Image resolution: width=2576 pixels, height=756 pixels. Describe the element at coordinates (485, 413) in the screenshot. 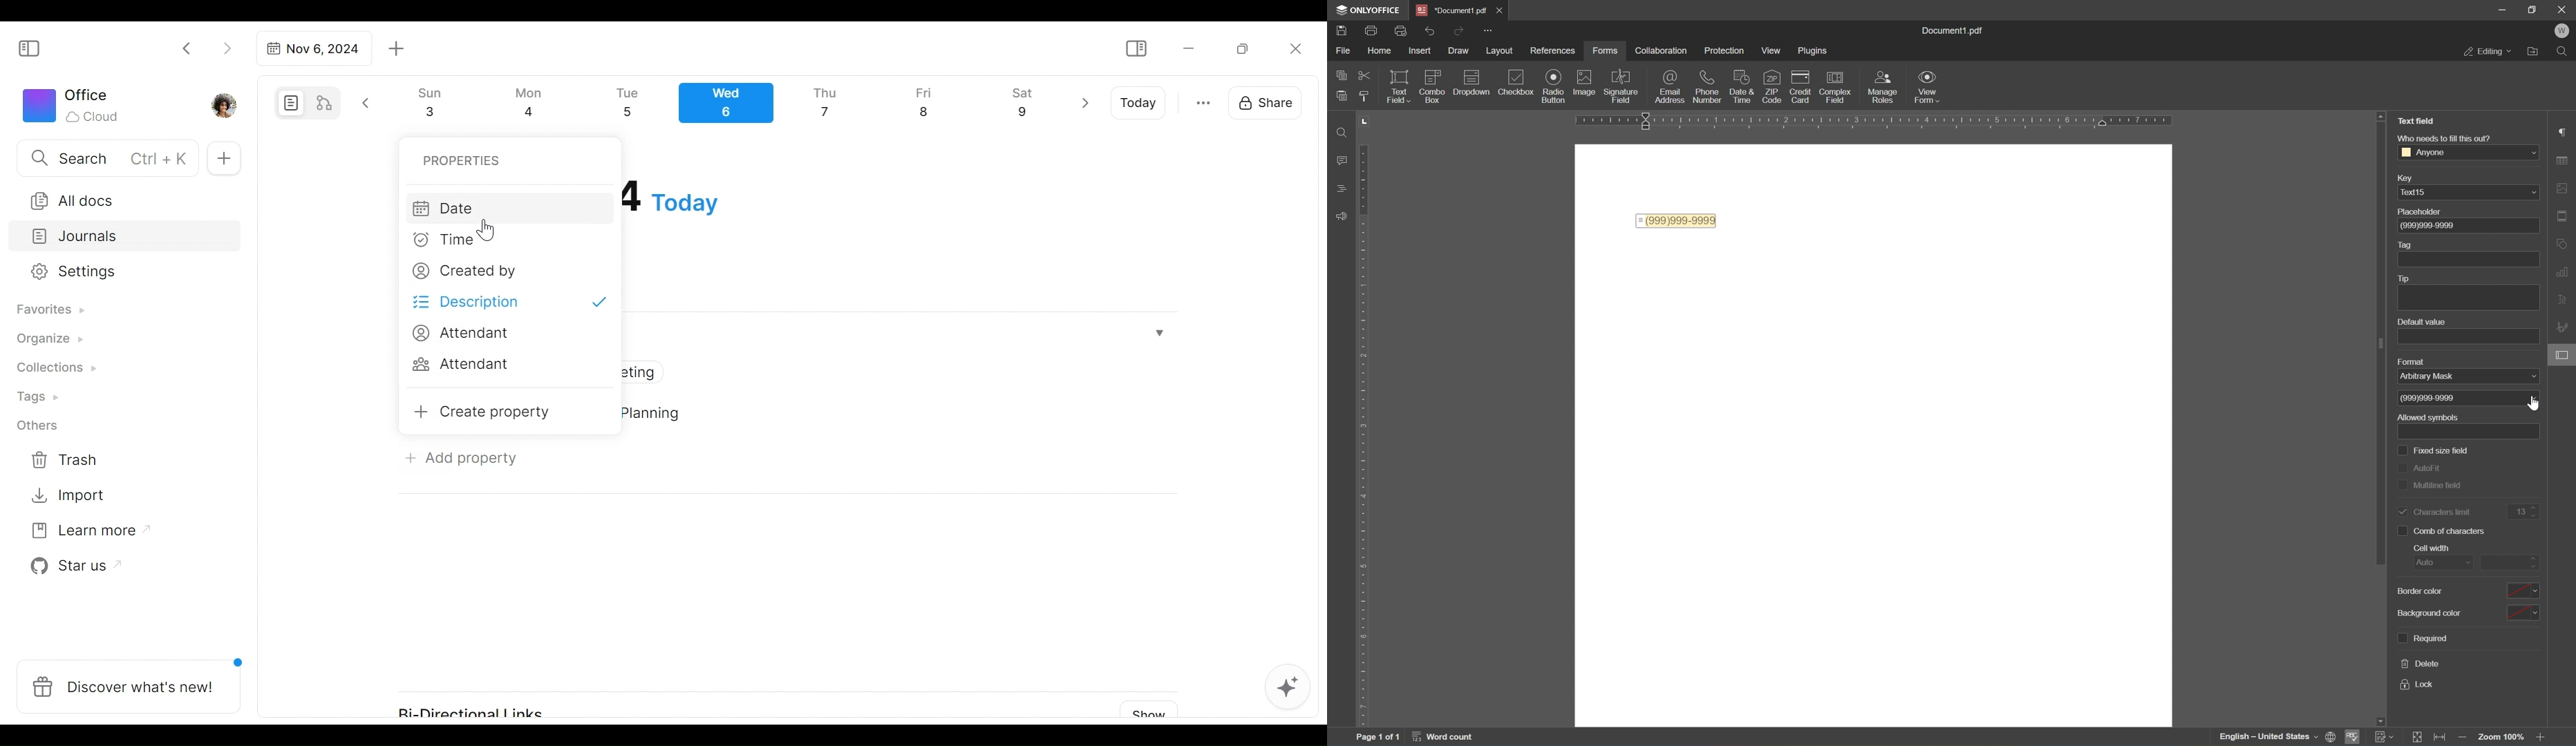

I see `Create property` at that location.